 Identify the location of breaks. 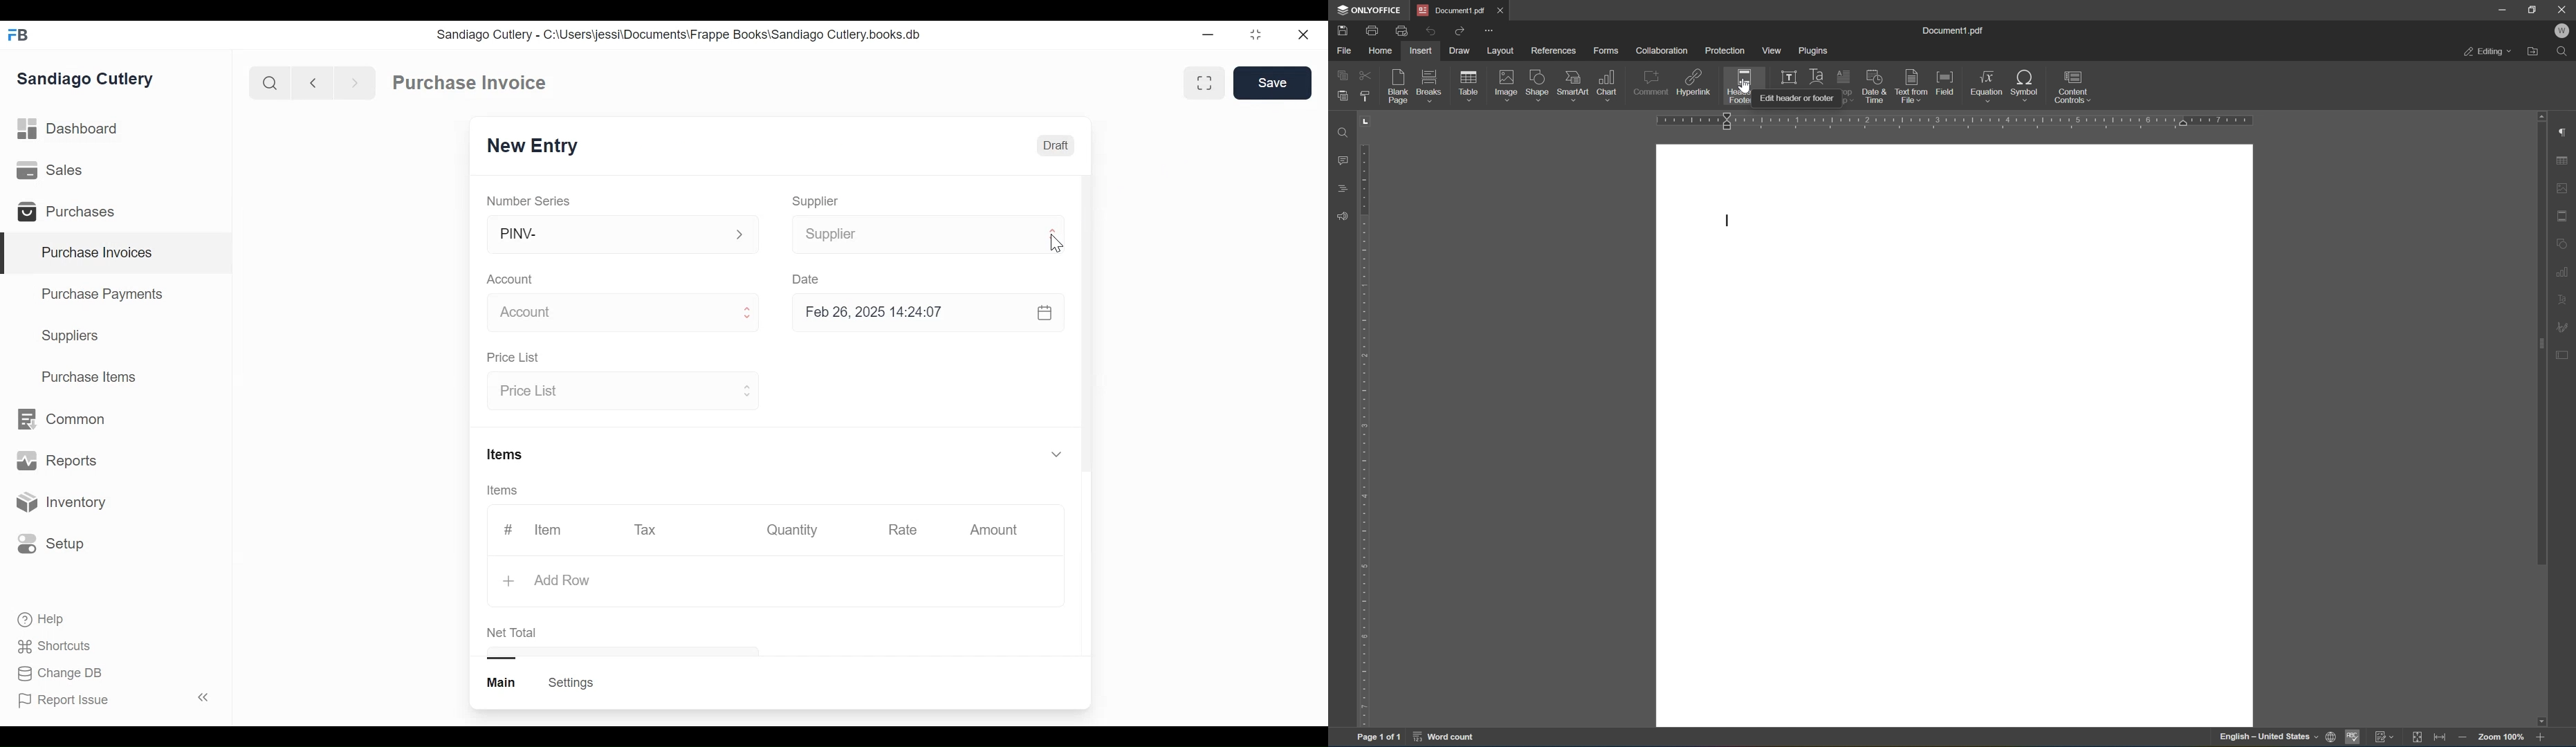
(1431, 86).